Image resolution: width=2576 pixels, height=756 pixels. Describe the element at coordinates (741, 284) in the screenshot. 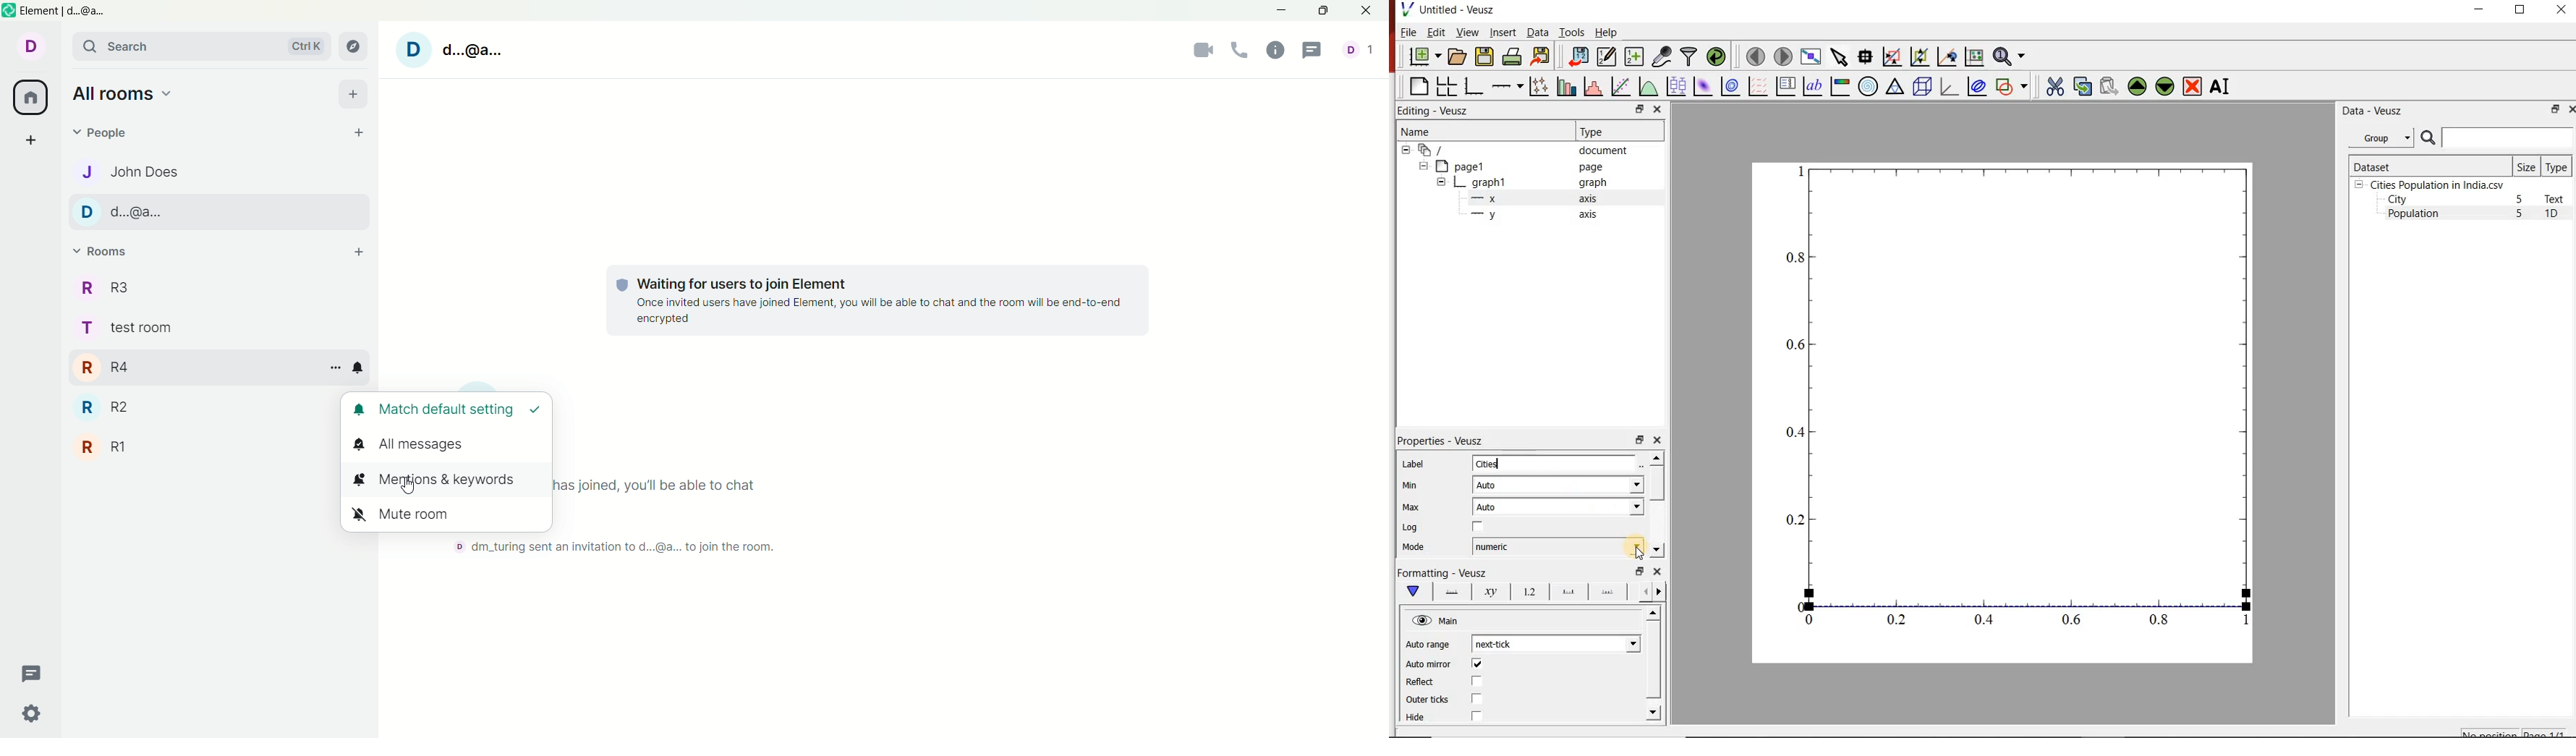

I see `Waiting for users to join Element` at that location.